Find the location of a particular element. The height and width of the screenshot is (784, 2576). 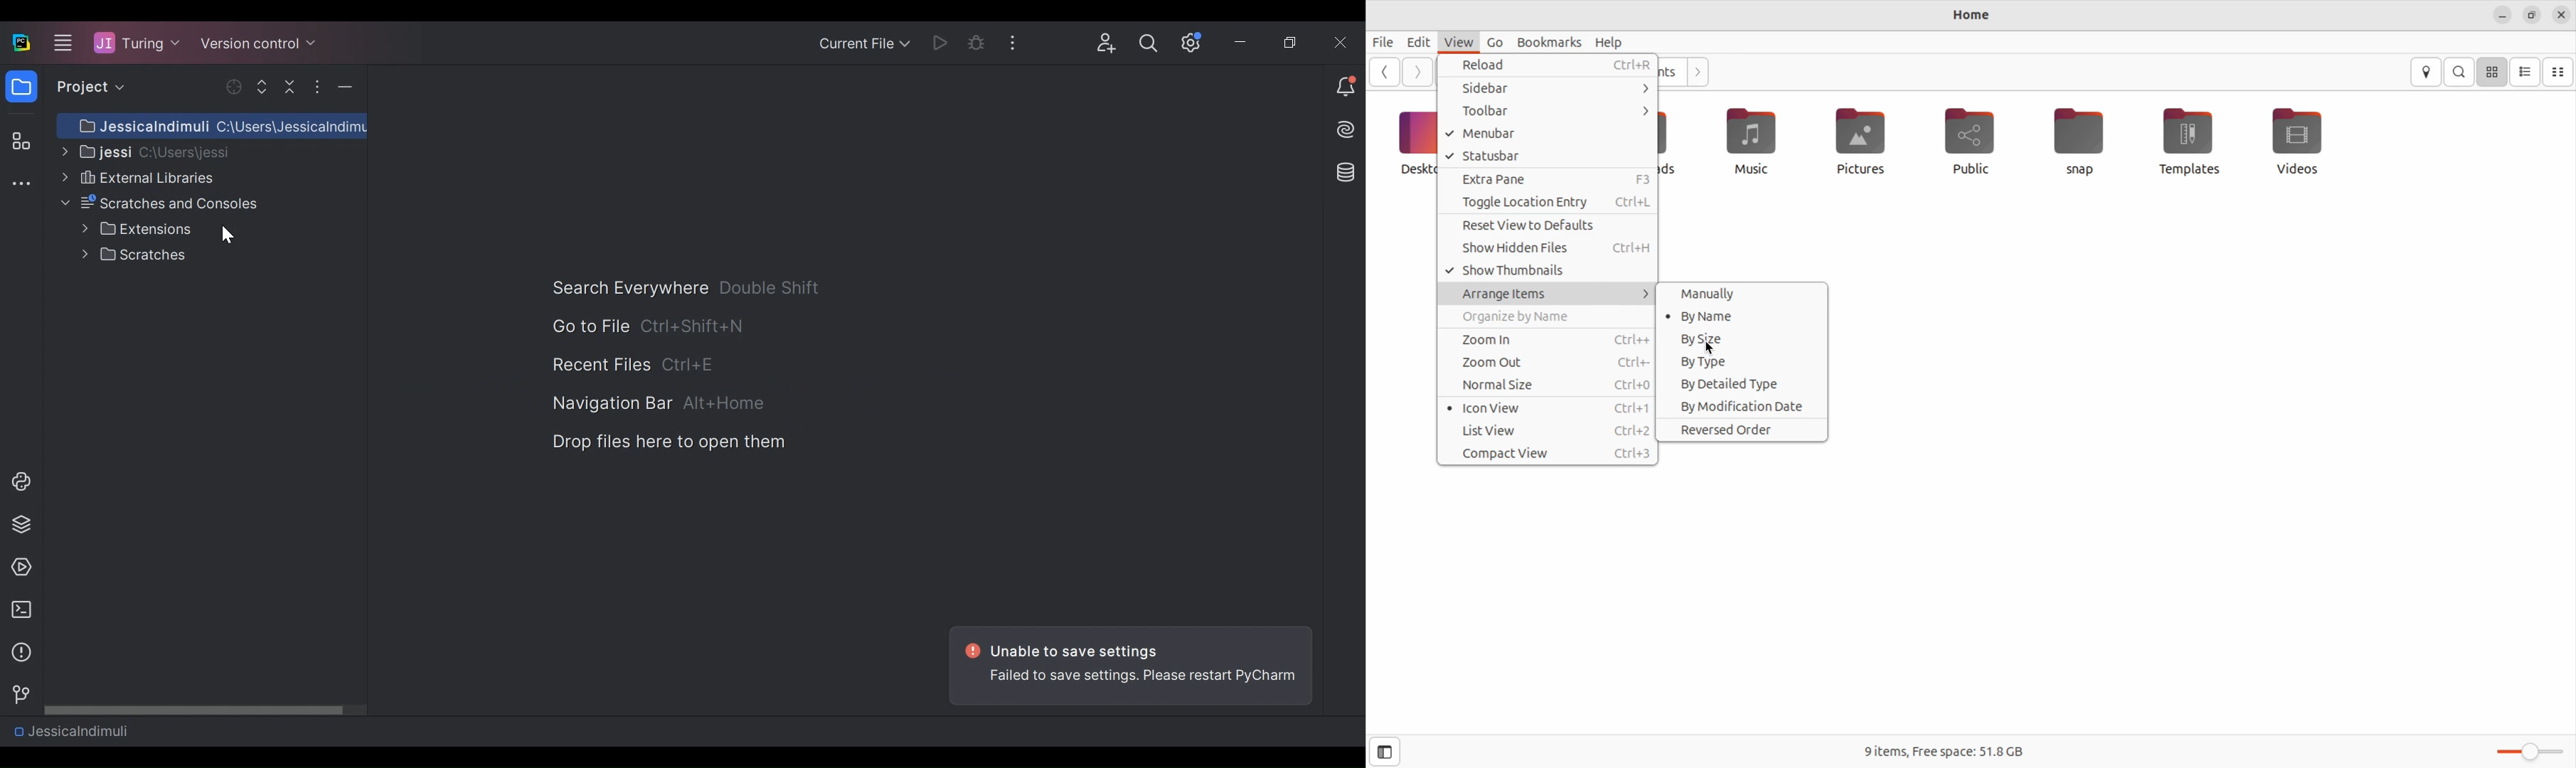

locations is located at coordinates (2425, 72).